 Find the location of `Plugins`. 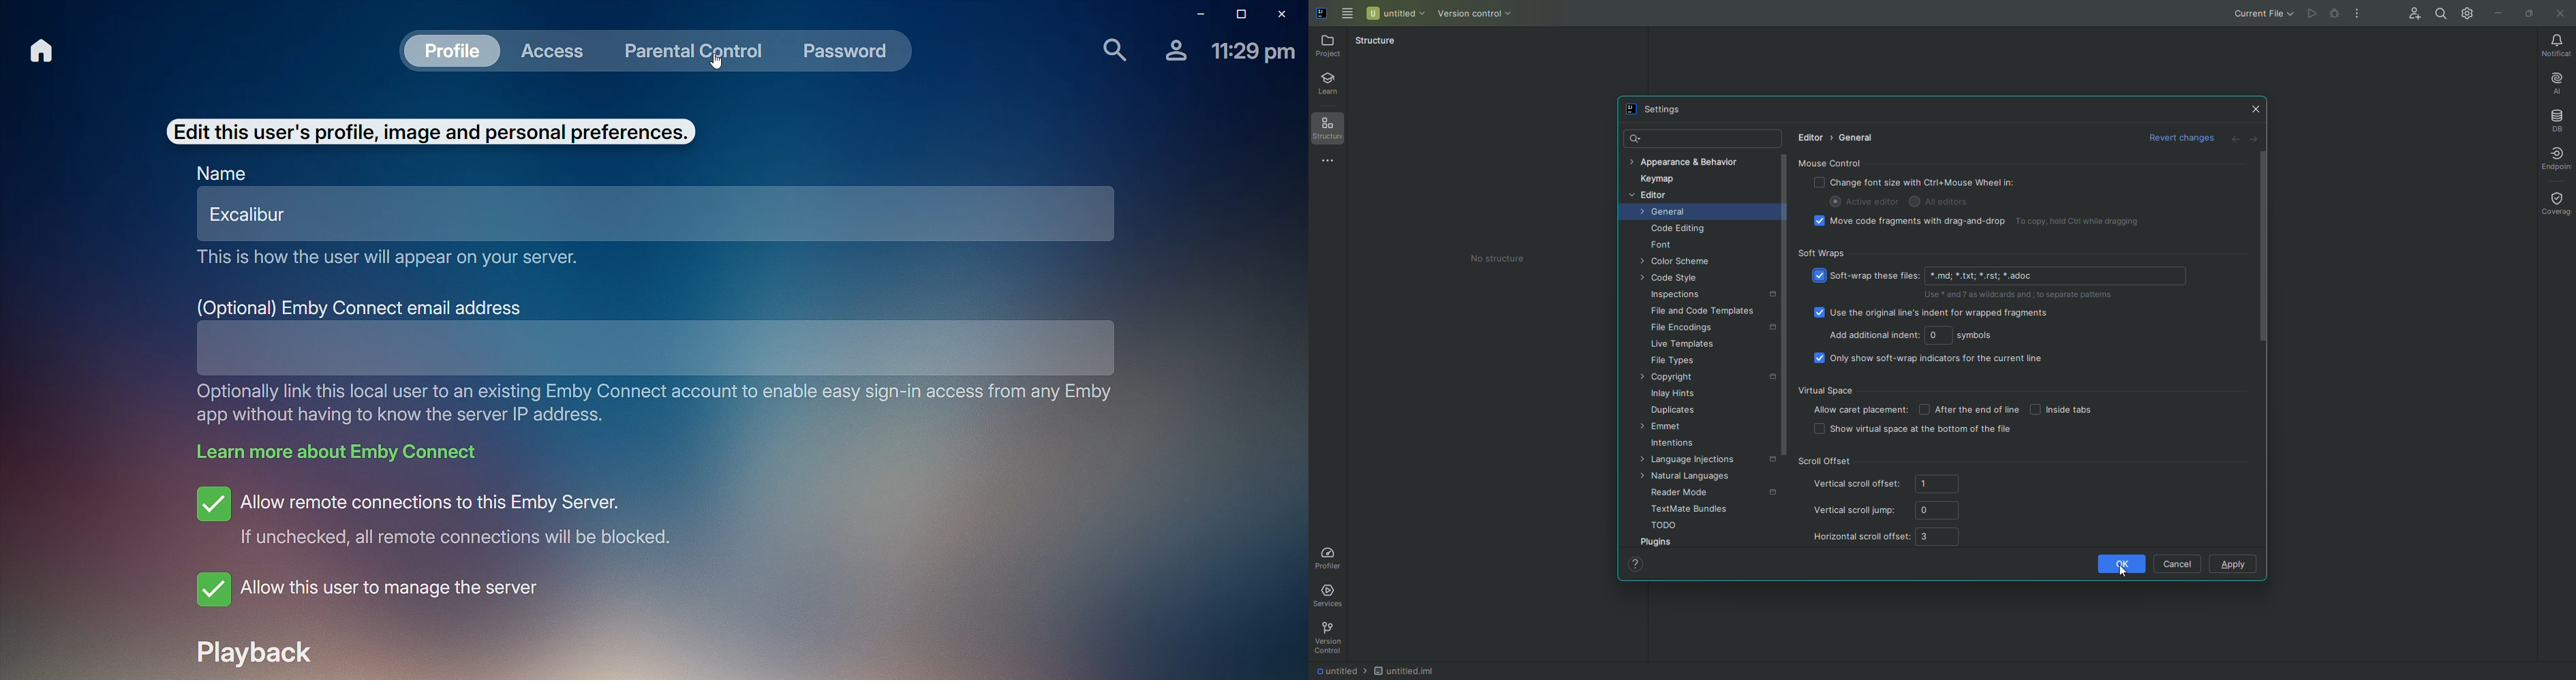

Plugins is located at coordinates (1656, 541).